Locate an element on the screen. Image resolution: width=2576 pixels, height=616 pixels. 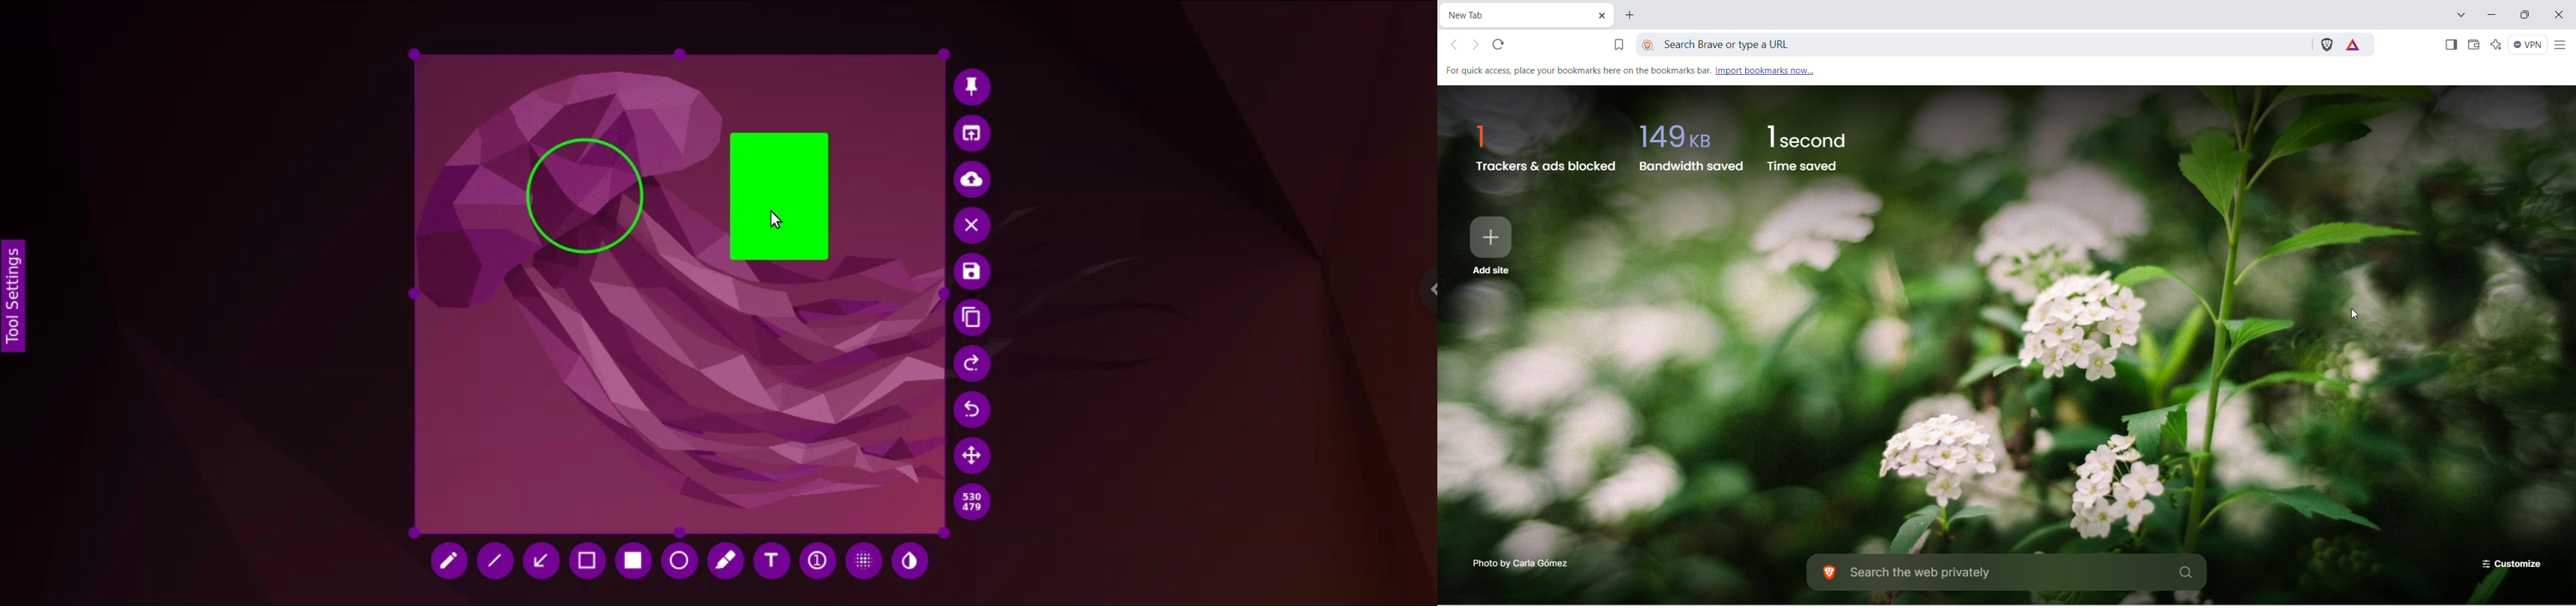
VPN is located at coordinates (2531, 46).